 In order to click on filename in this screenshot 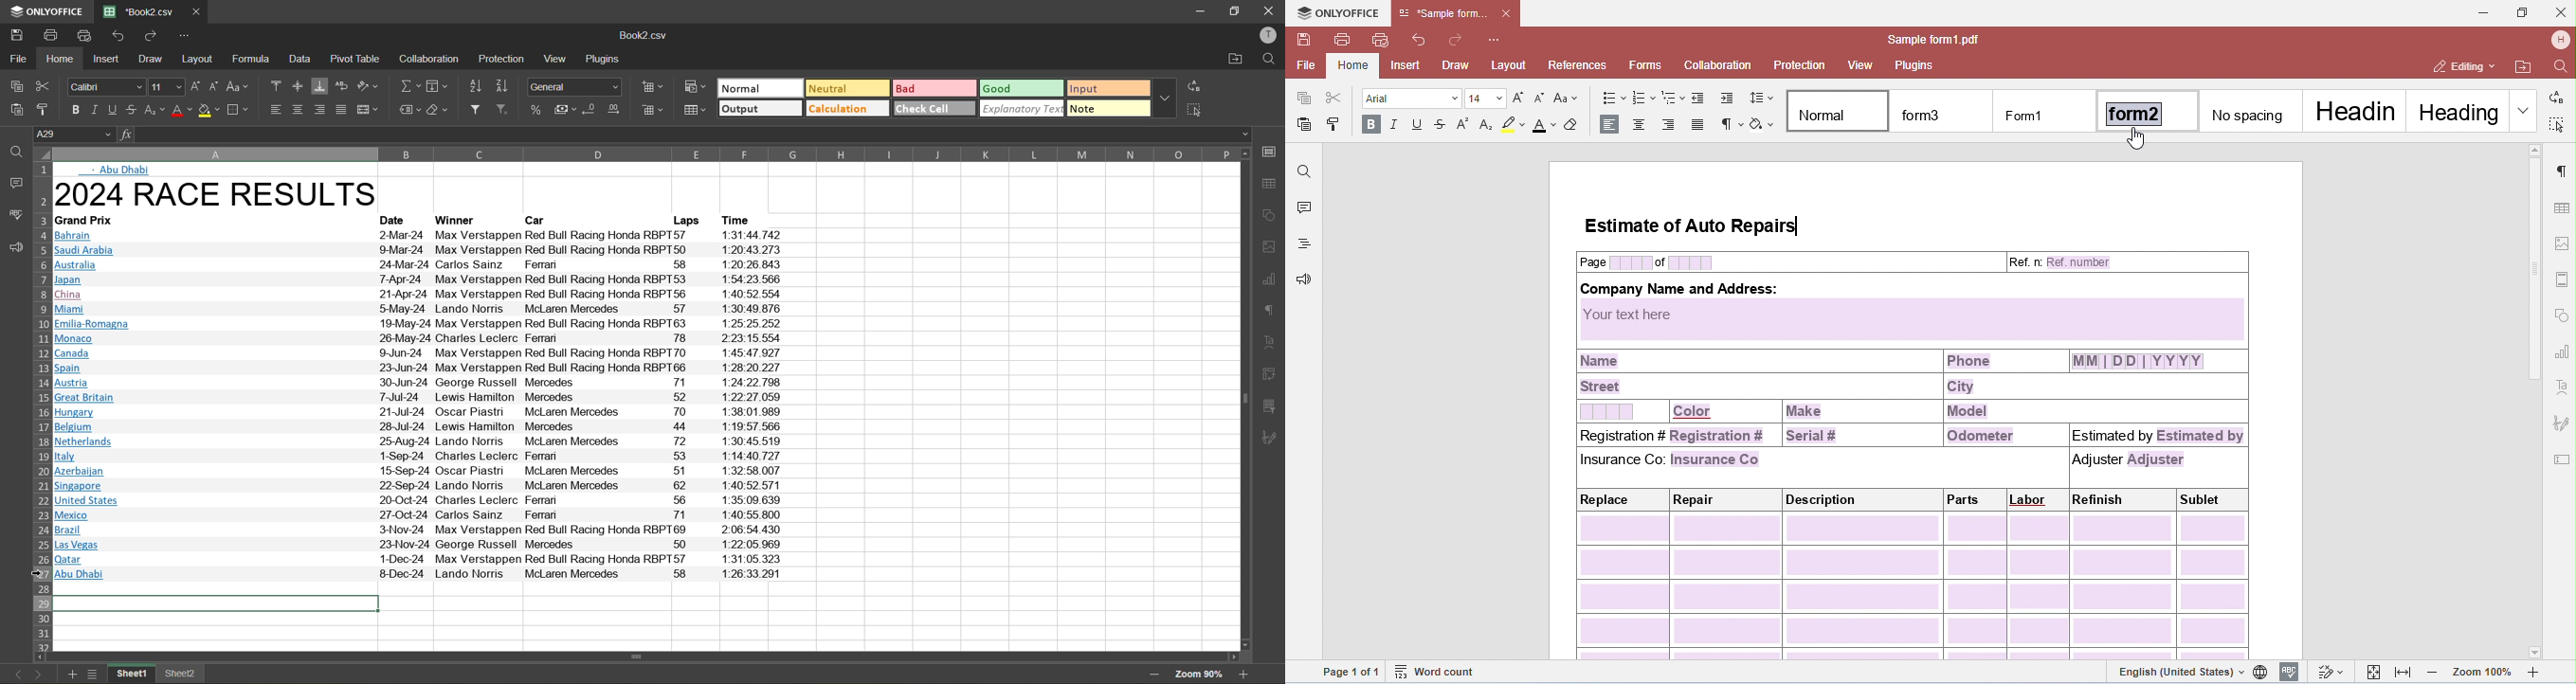, I will do `click(137, 11)`.